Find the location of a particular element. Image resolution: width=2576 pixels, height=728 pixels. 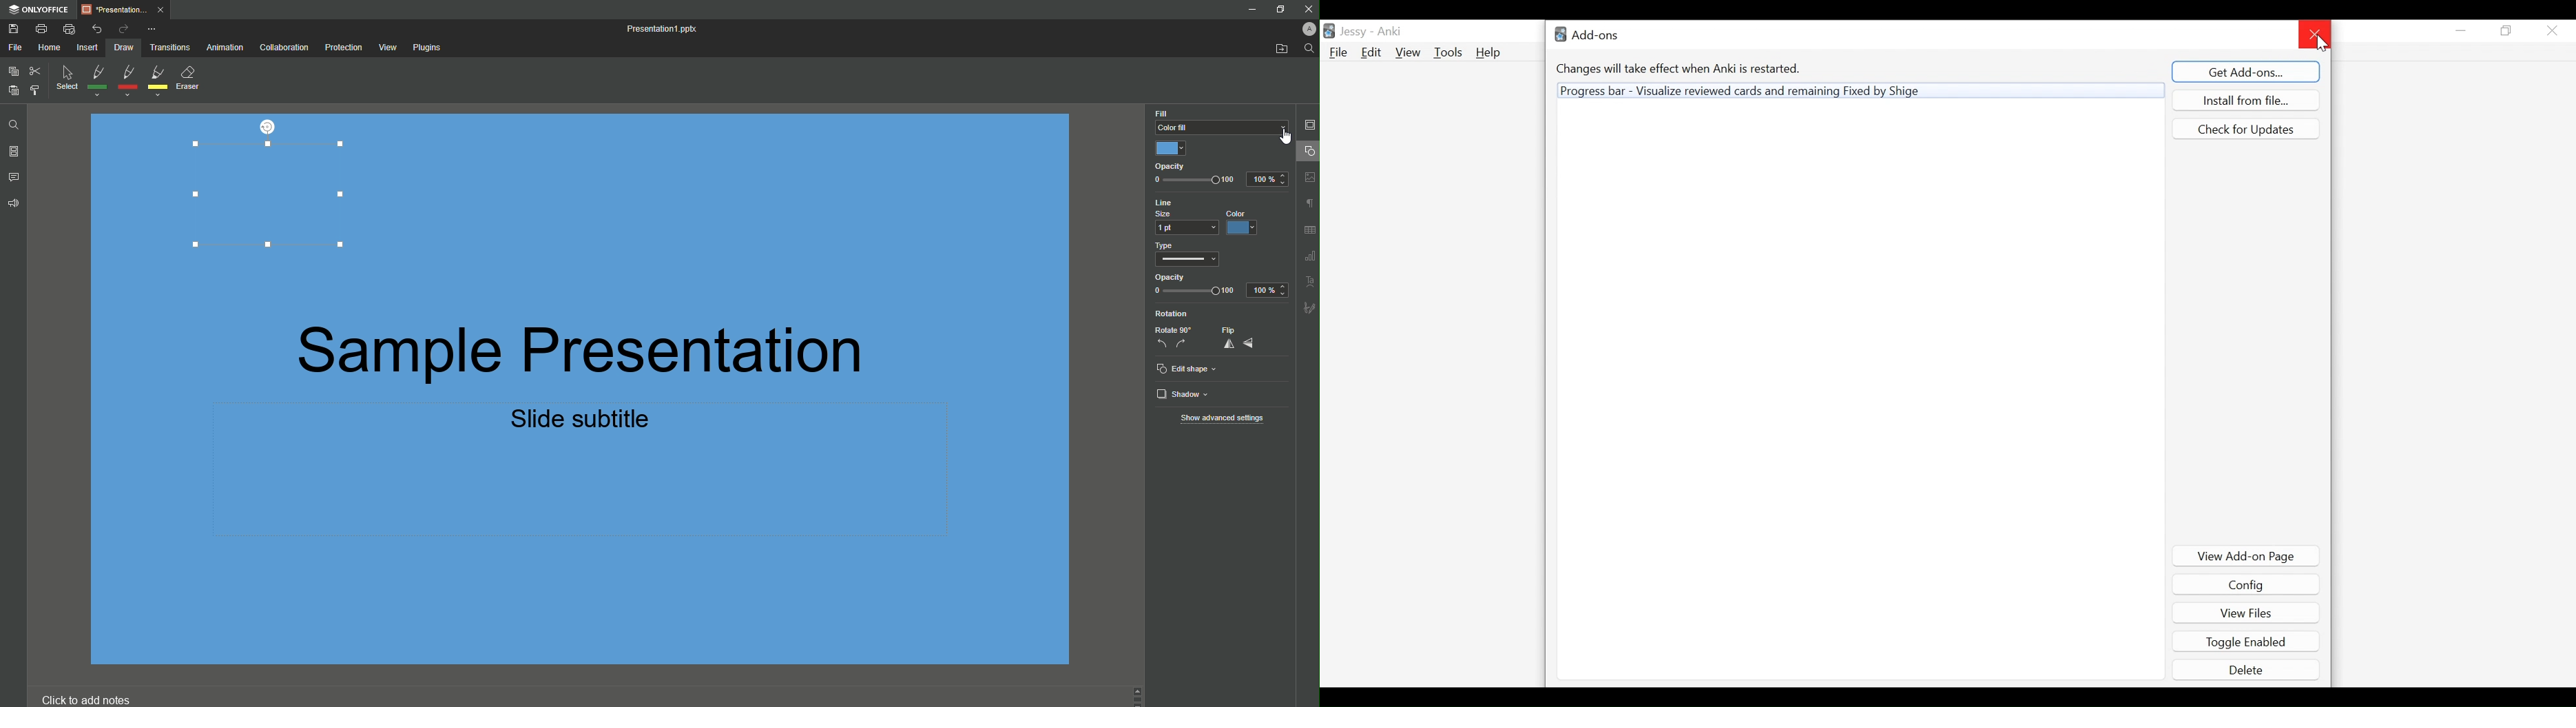

Presentation1 is located at coordinates (667, 29).